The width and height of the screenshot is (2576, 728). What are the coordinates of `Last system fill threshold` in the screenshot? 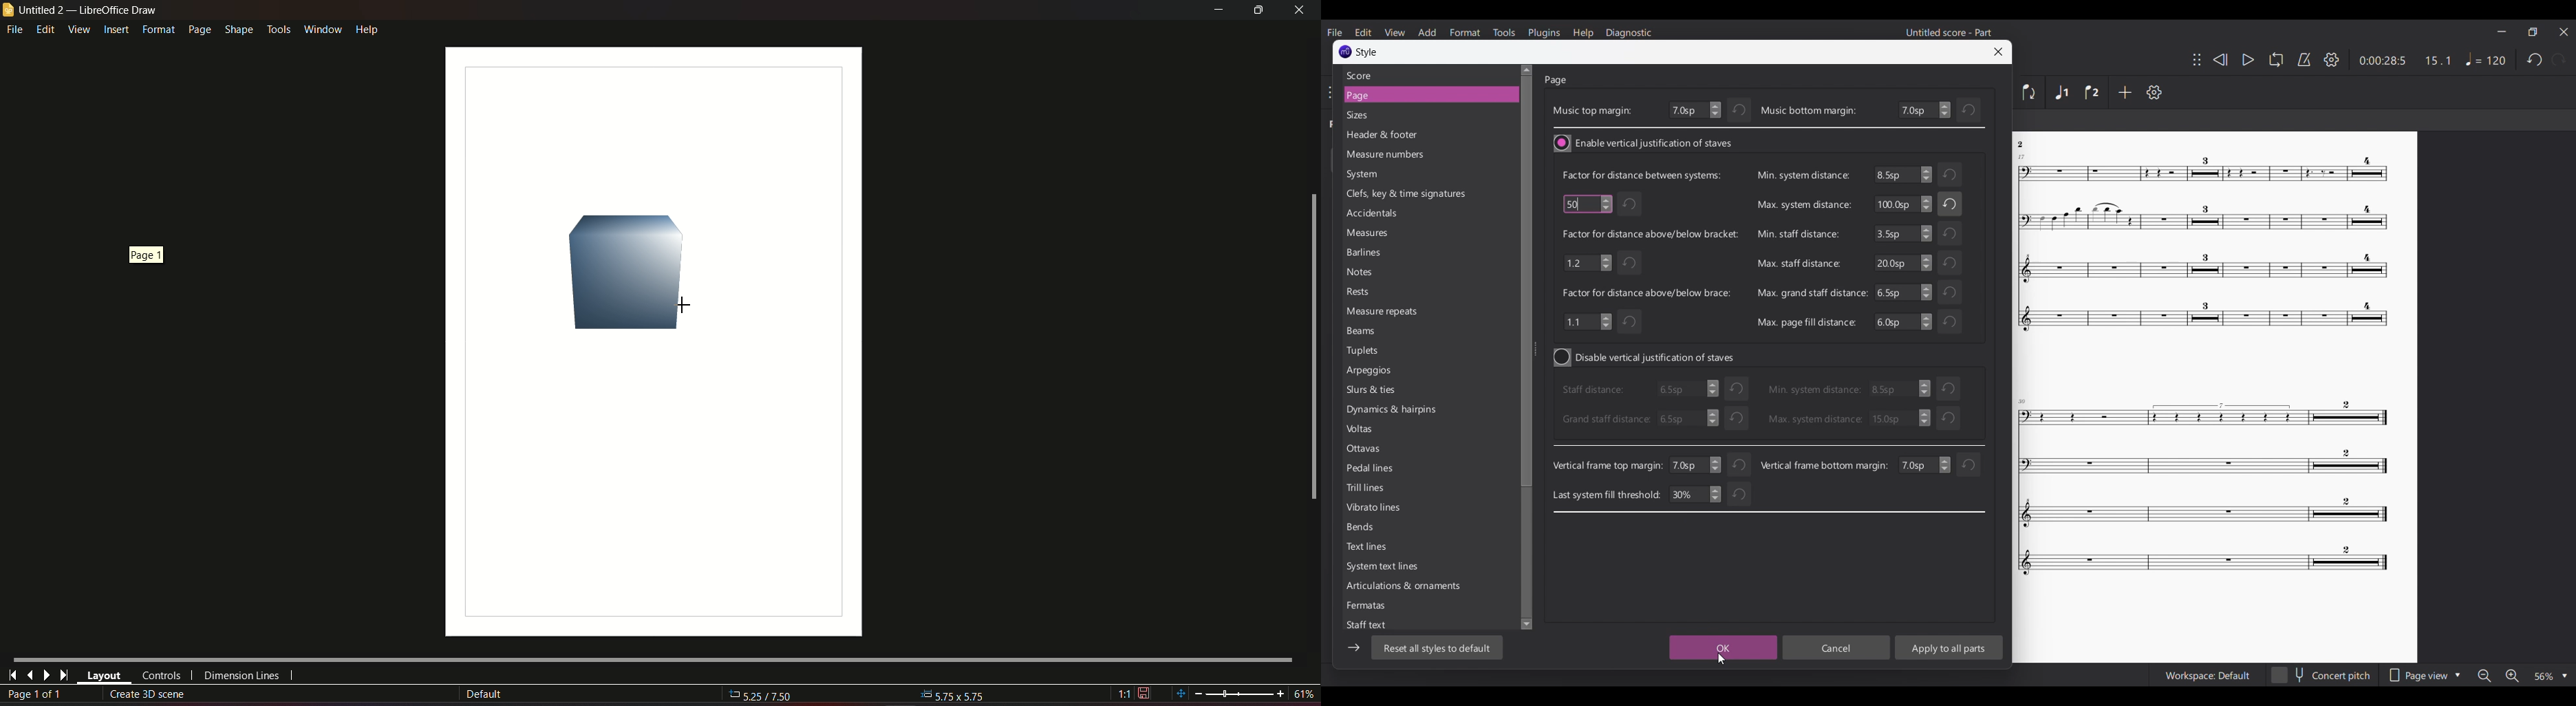 It's located at (1607, 494).